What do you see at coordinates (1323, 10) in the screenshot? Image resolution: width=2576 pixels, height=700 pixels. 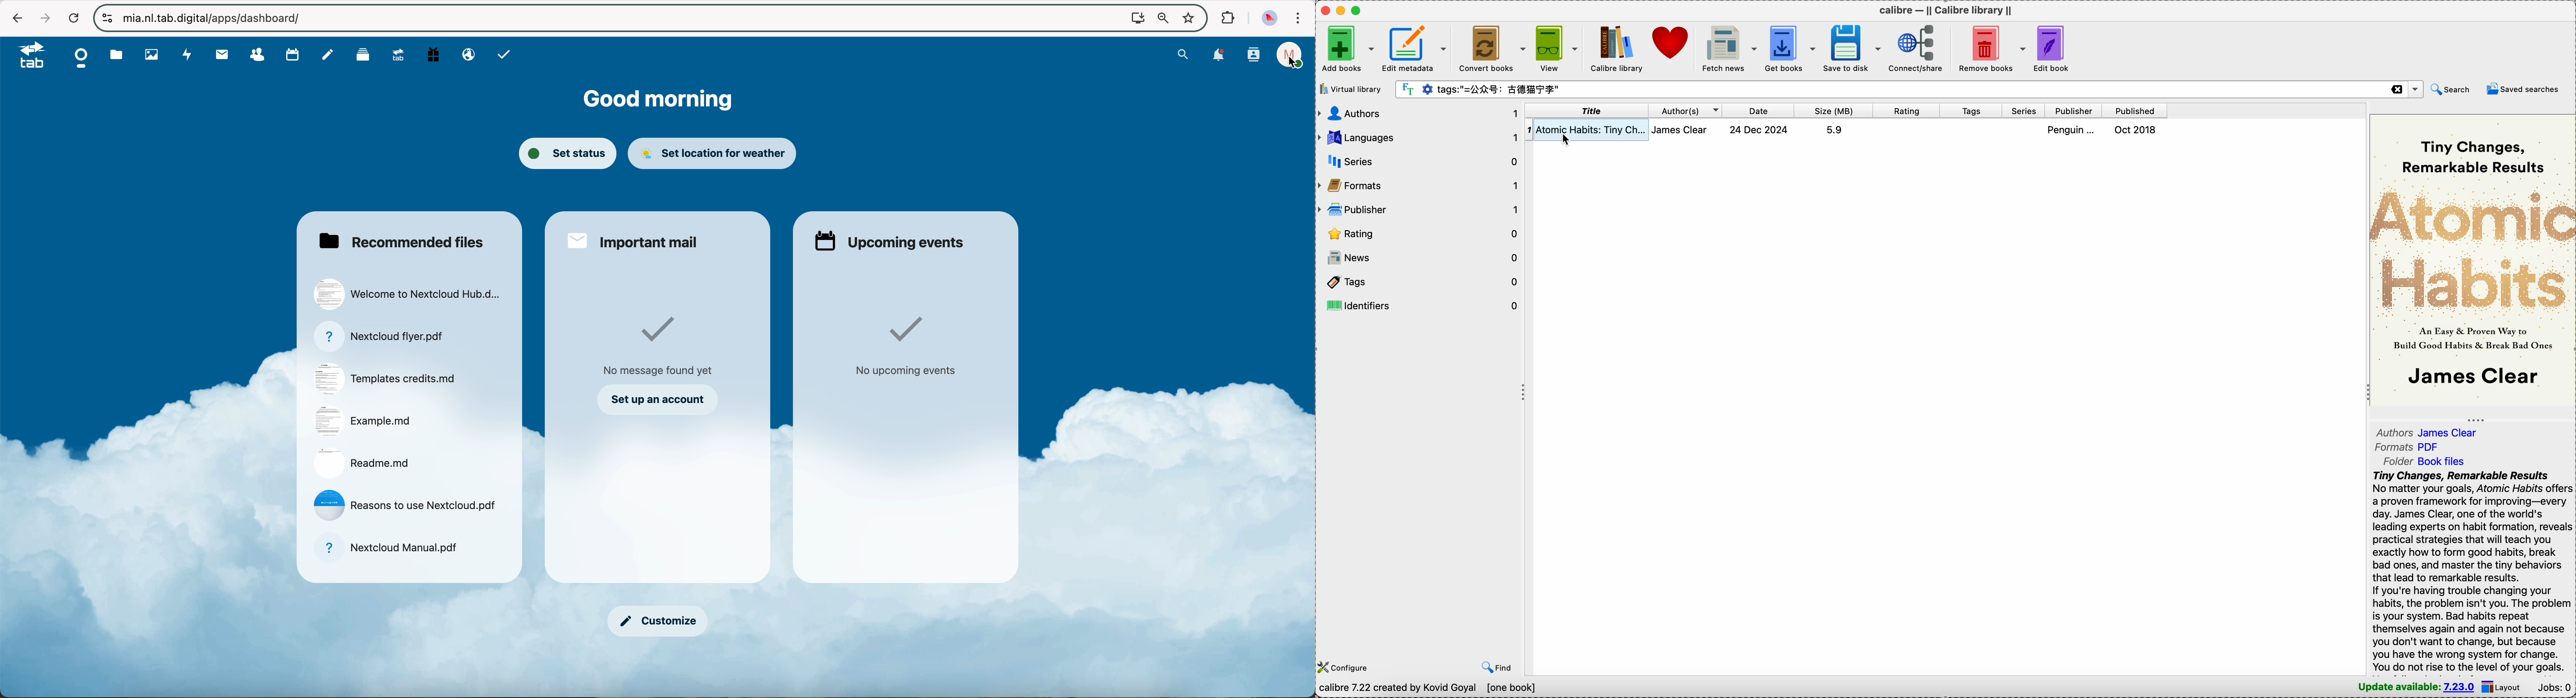 I see `close Calibre` at bounding box center [1323, 10].